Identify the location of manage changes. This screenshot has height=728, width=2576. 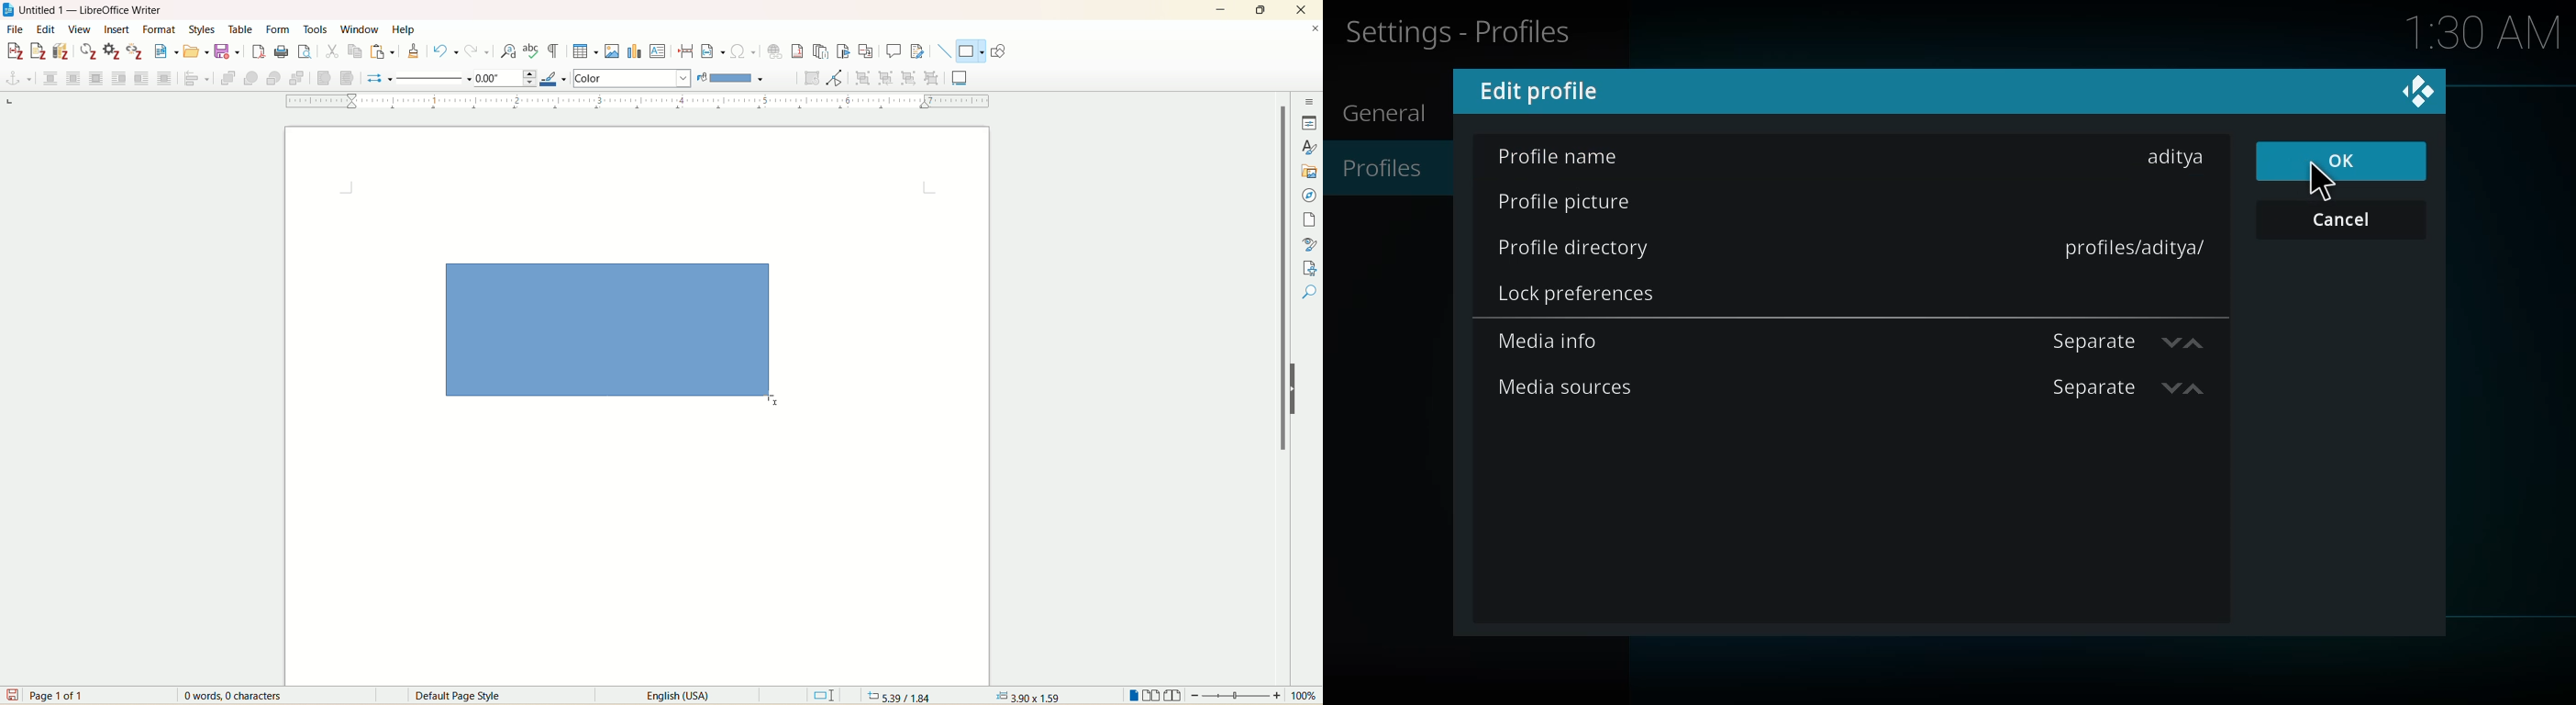
(1311, 267).